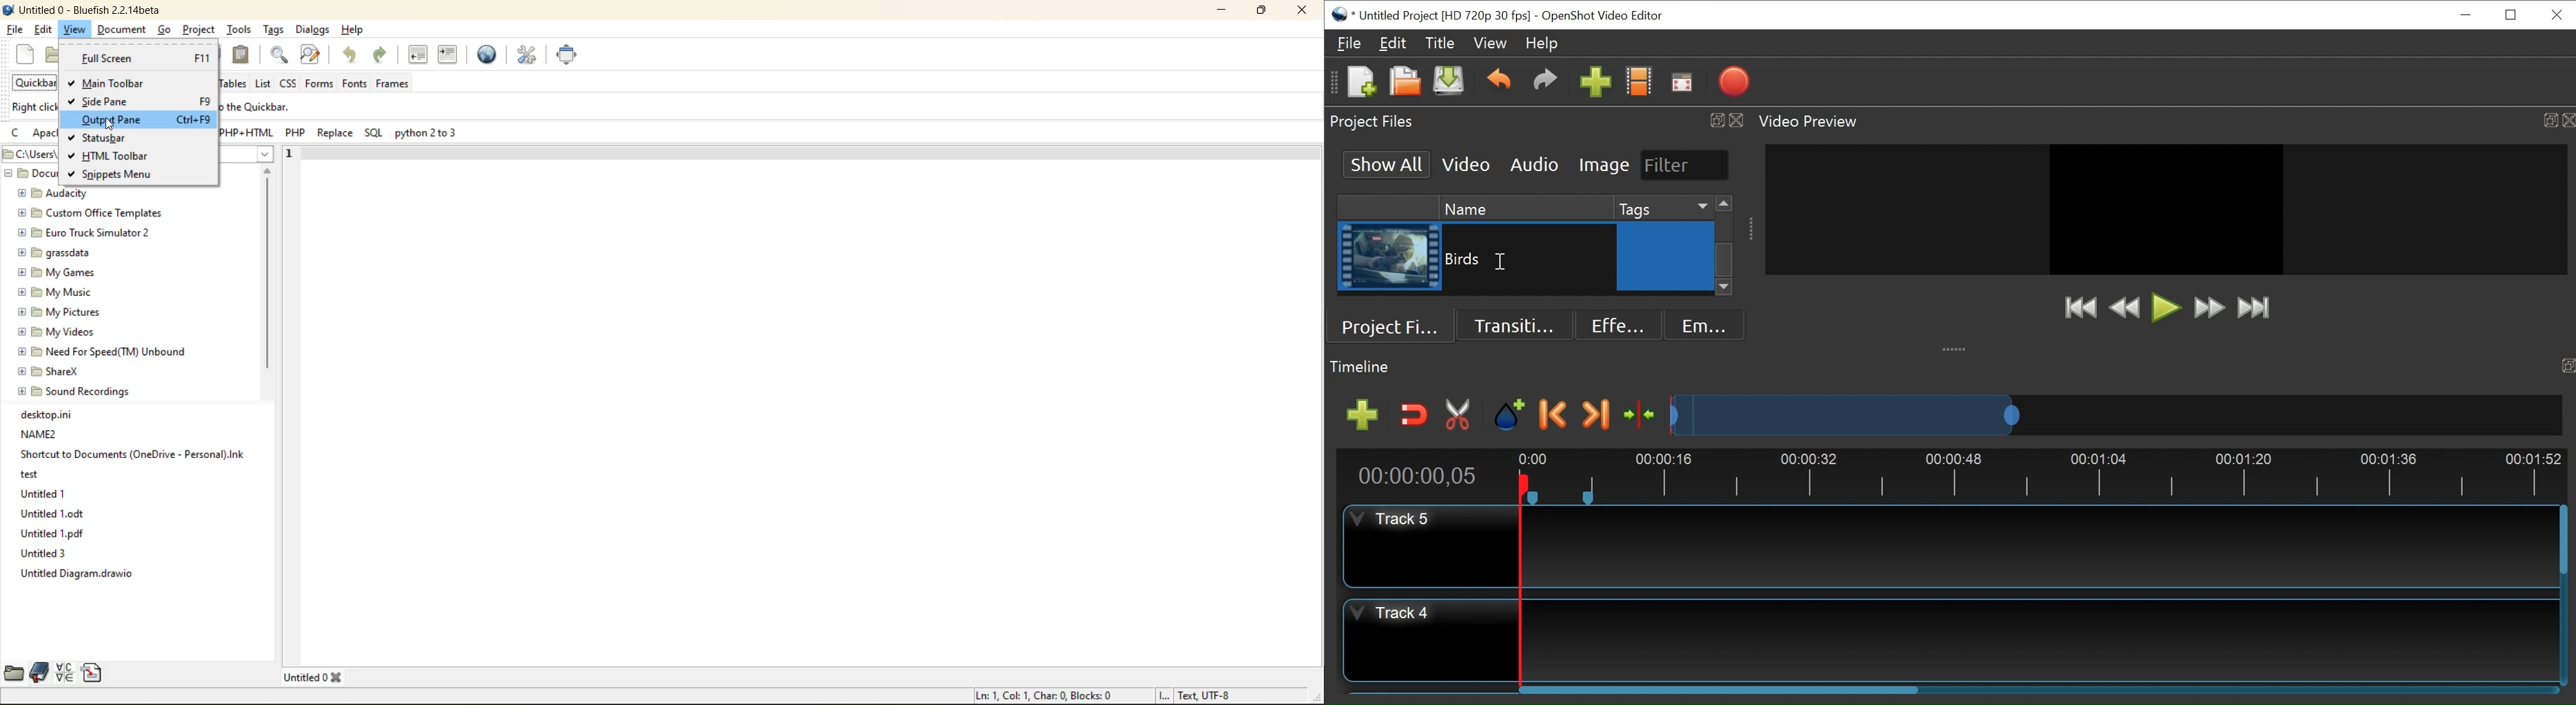  Describe the element at coordinates (2124, 307) in the screenshot. I see `Rewind` at that location.